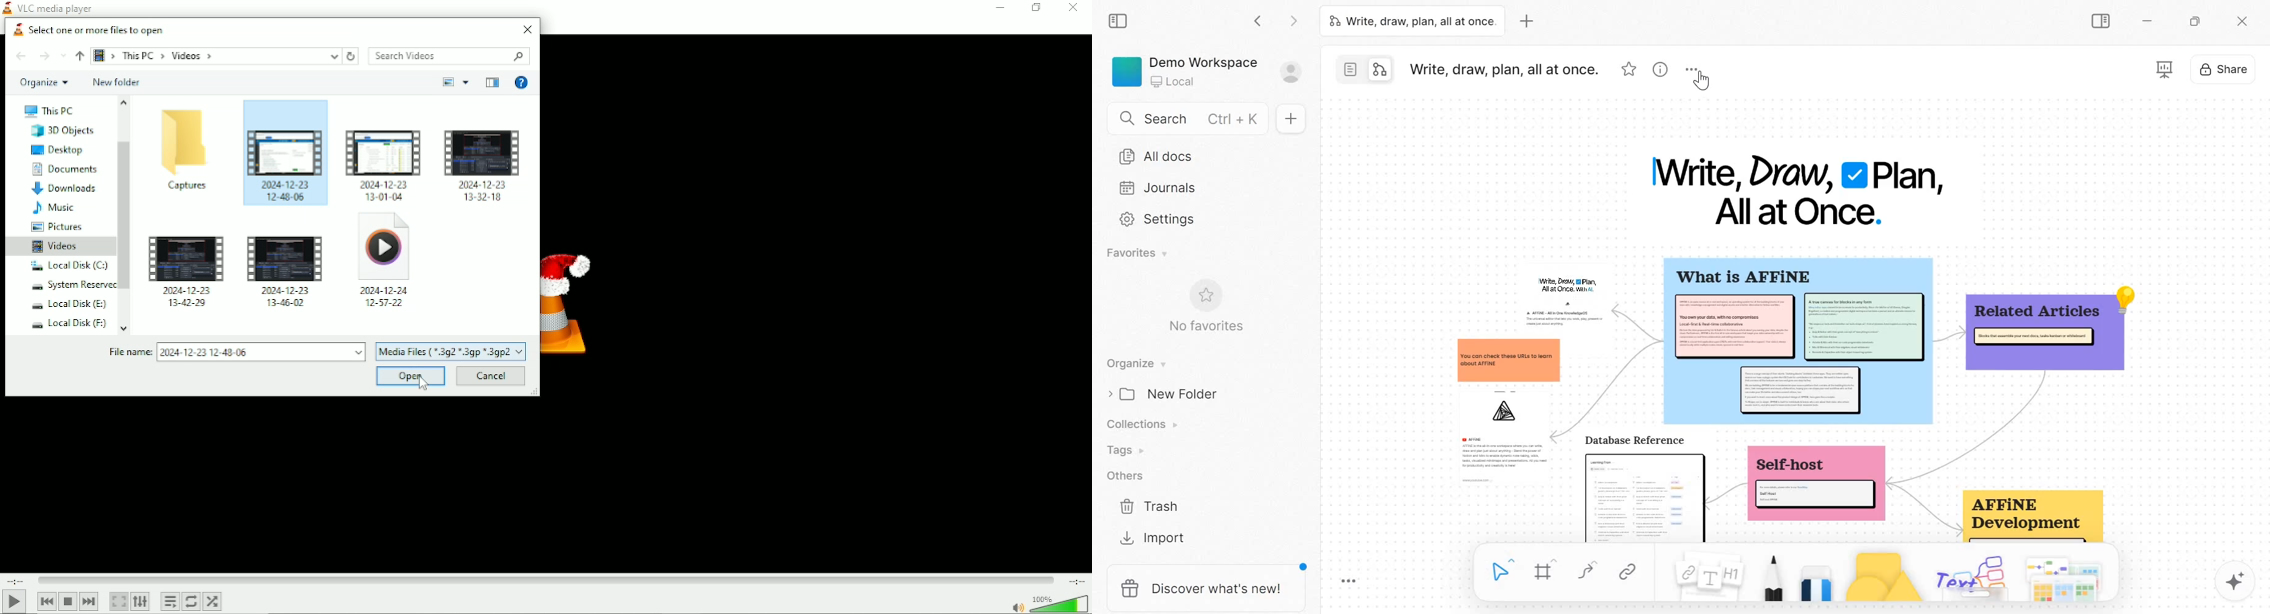 This screenshot has width=2296, height=616. What do you see at coordinates (213, 603) in the screenshot?
I see `Random` at bounding box center [213, 603].